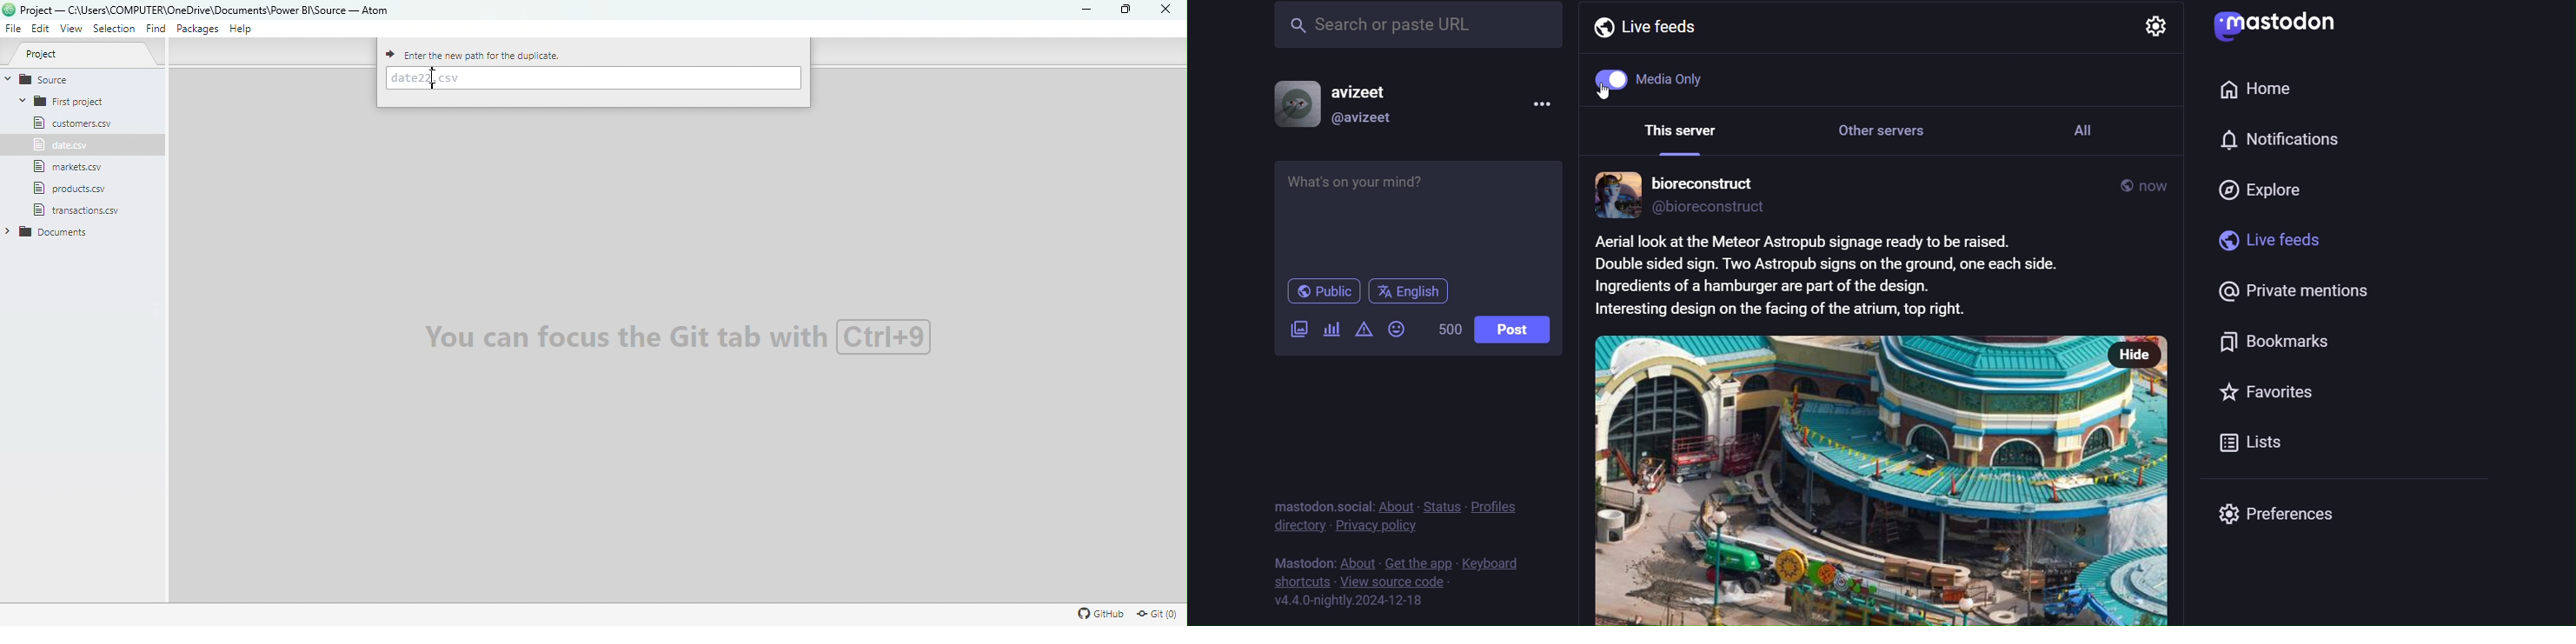  What do you see at coordinates (1354, 557) in the screenshot?
I see `about` at bounding box center [1354, 557].